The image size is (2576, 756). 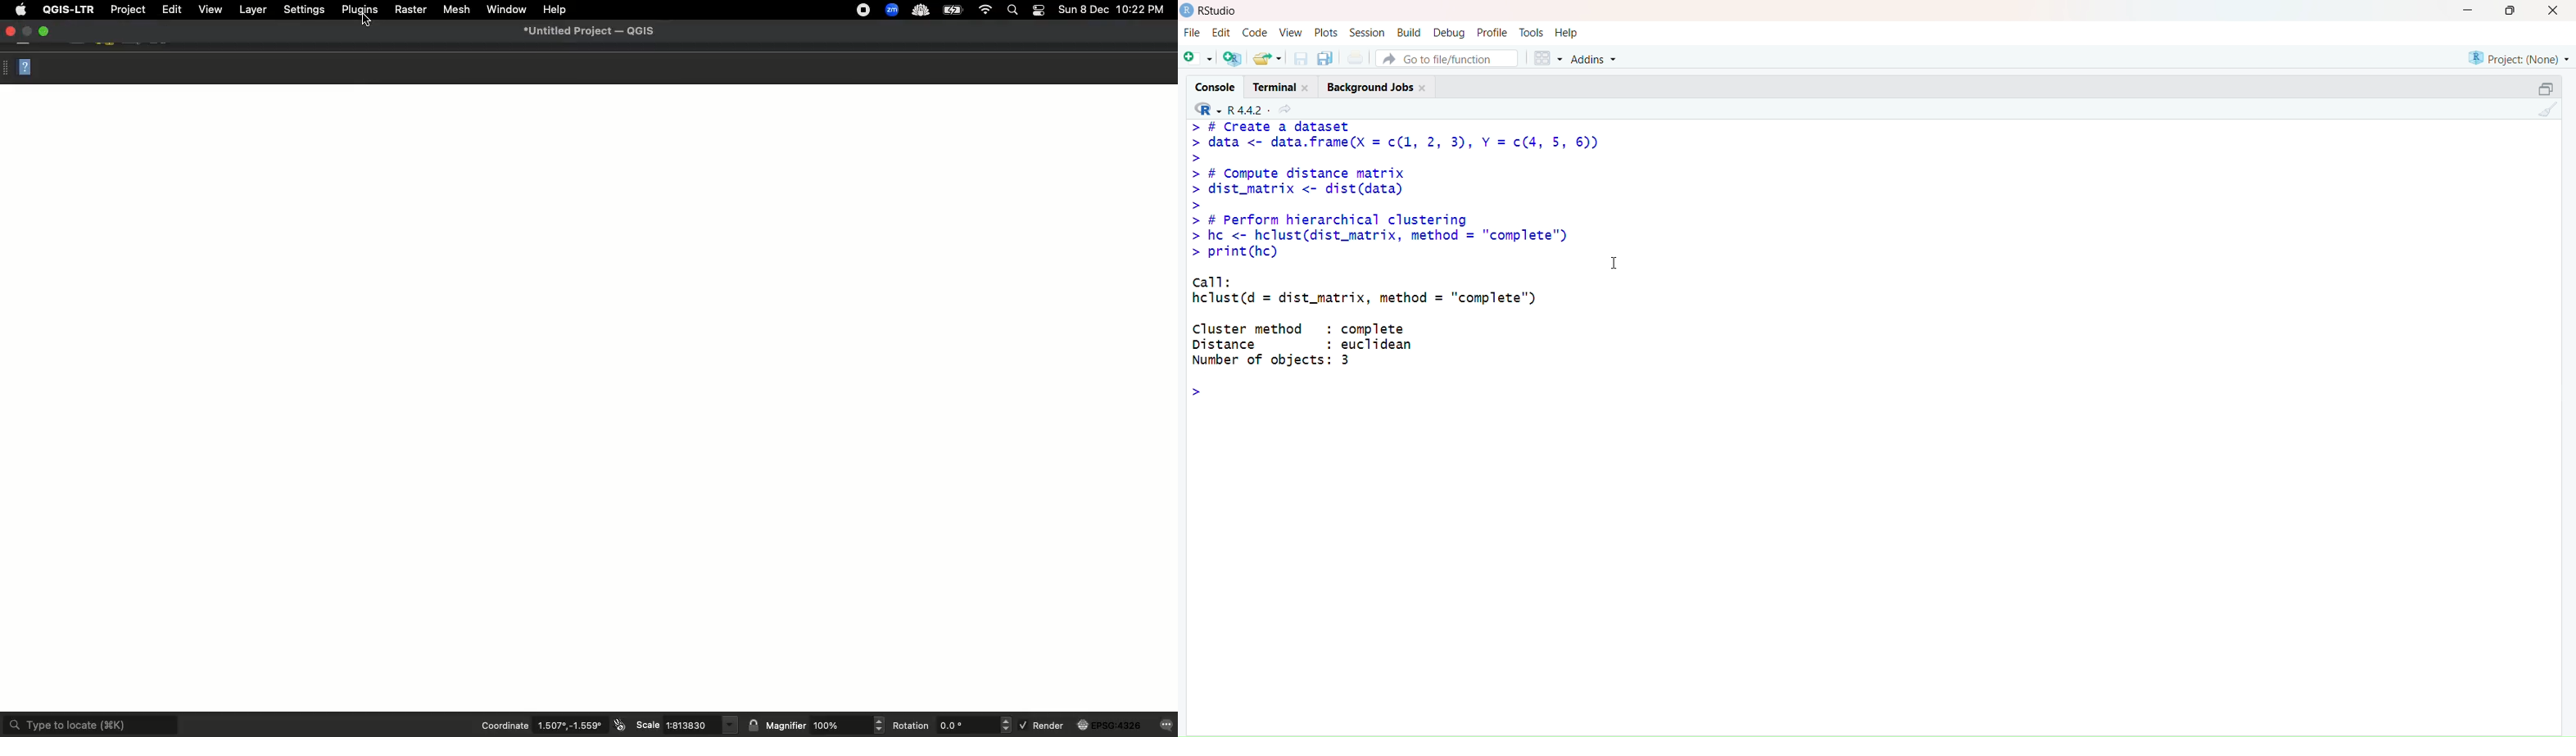 I want to click on Mesh, so click(x=456, y=10).